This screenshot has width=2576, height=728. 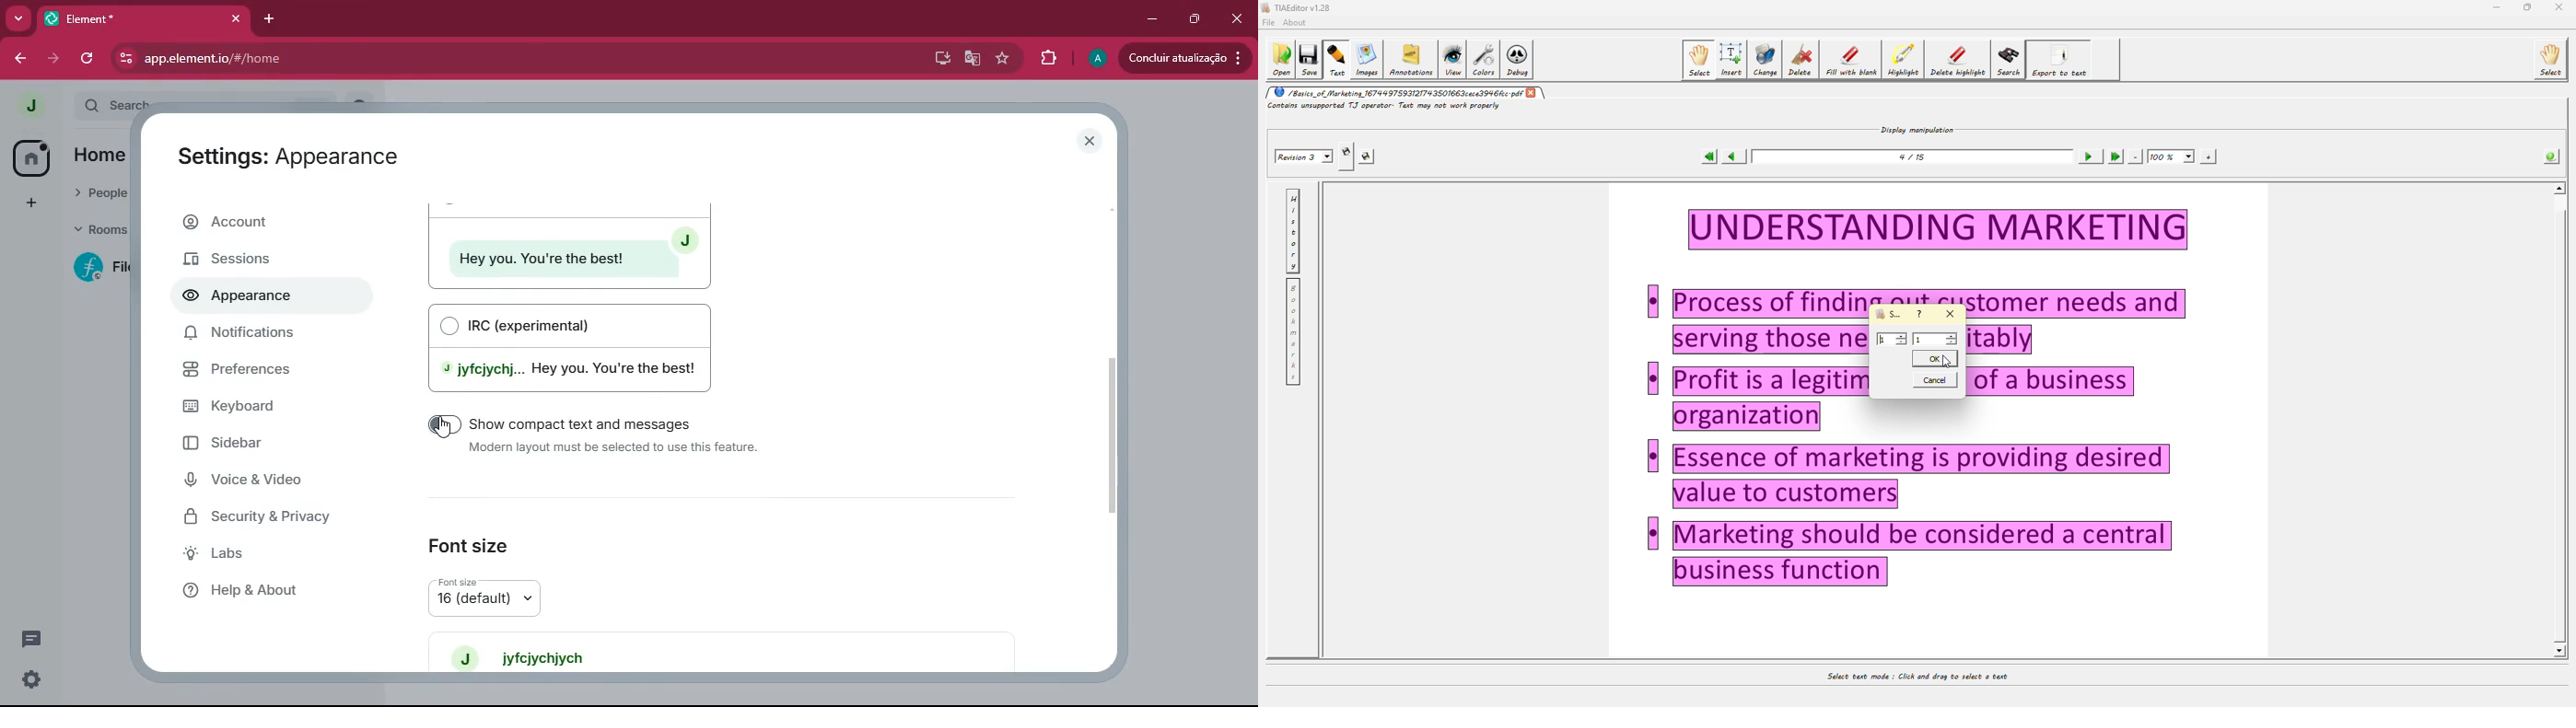 I want to click on sidebar, so click(x=255, y=444).